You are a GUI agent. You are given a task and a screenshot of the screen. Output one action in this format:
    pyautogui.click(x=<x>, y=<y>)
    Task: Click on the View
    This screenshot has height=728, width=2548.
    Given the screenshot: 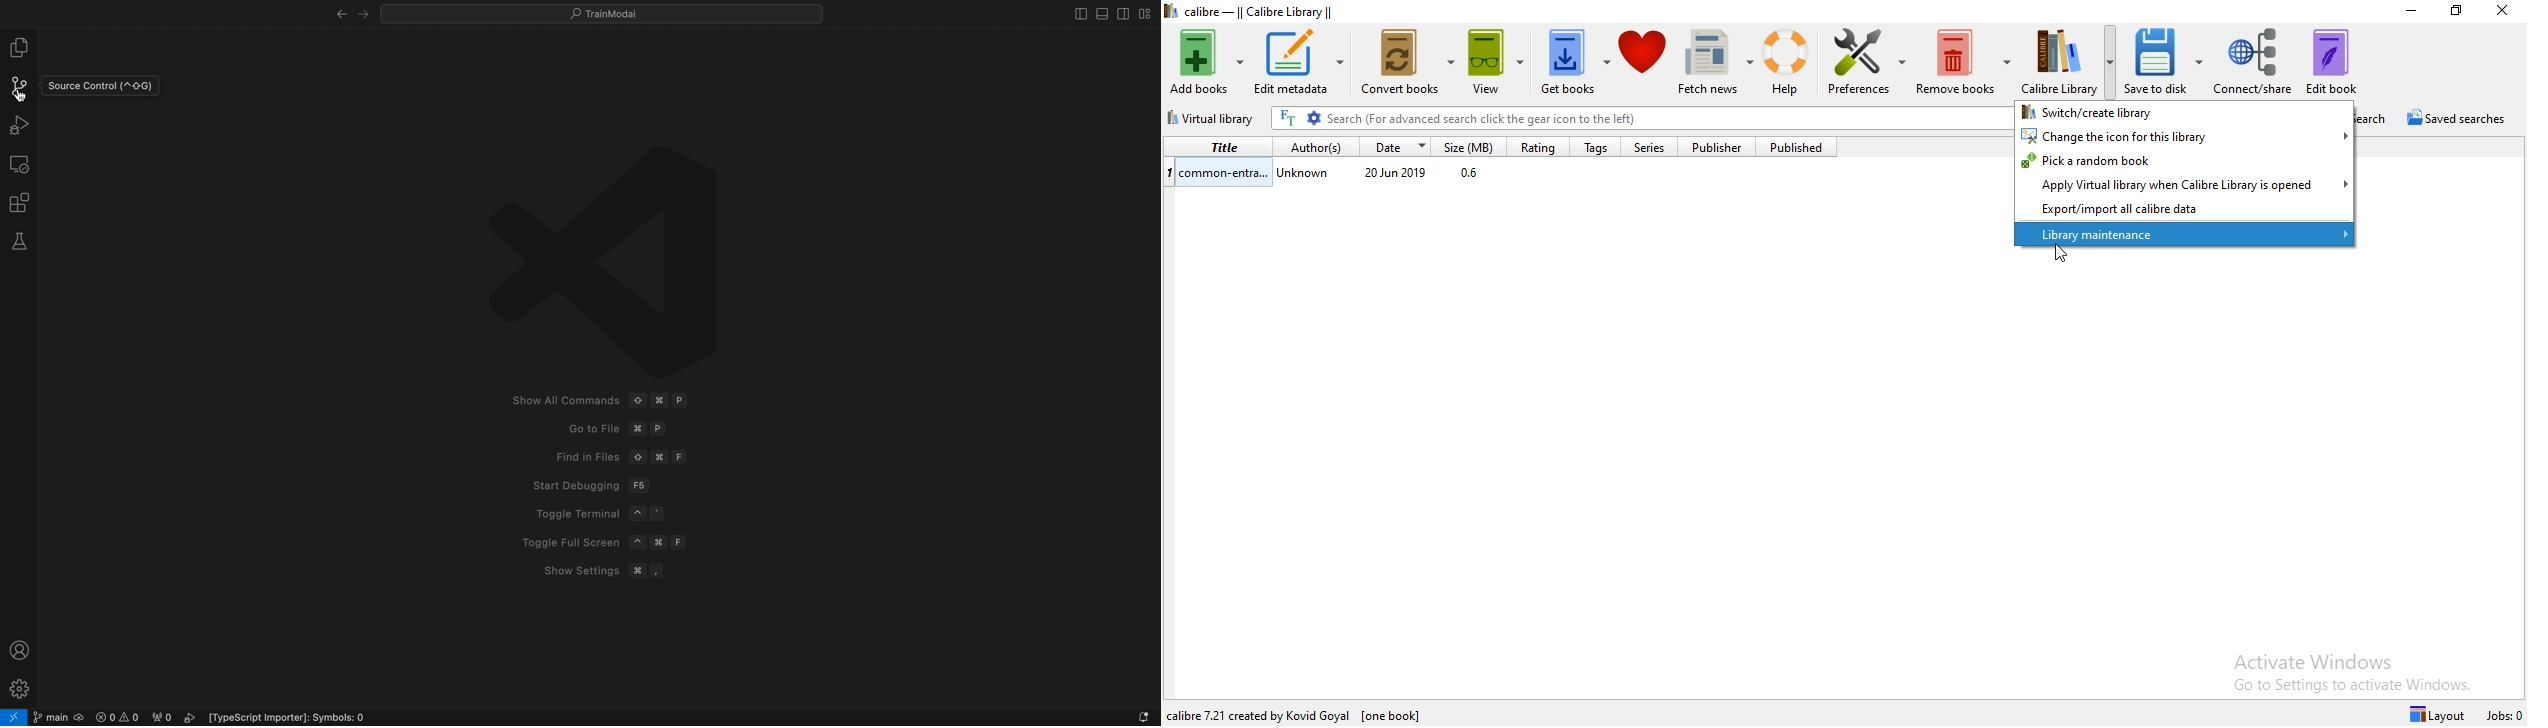 What is the action you would take?
    pyautogui.click(x=1501, y=65)
    